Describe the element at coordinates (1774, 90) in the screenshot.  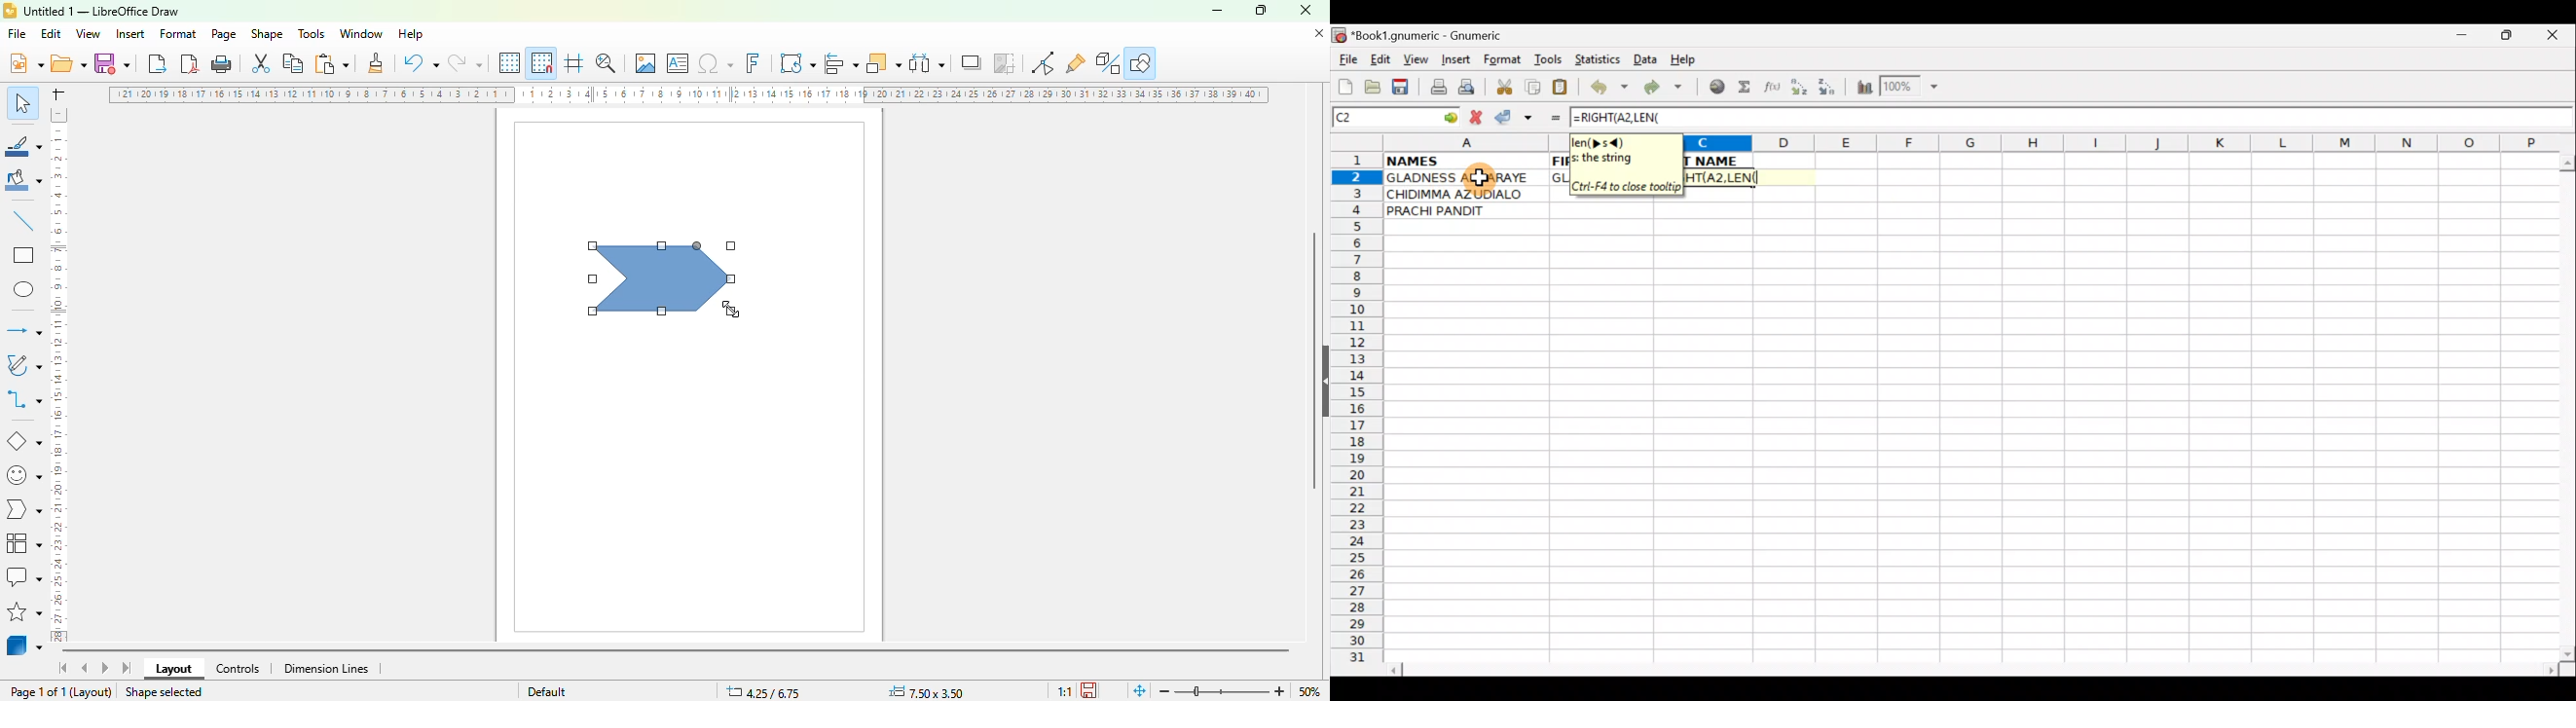
I see `Edit function in the current cell` at that location.